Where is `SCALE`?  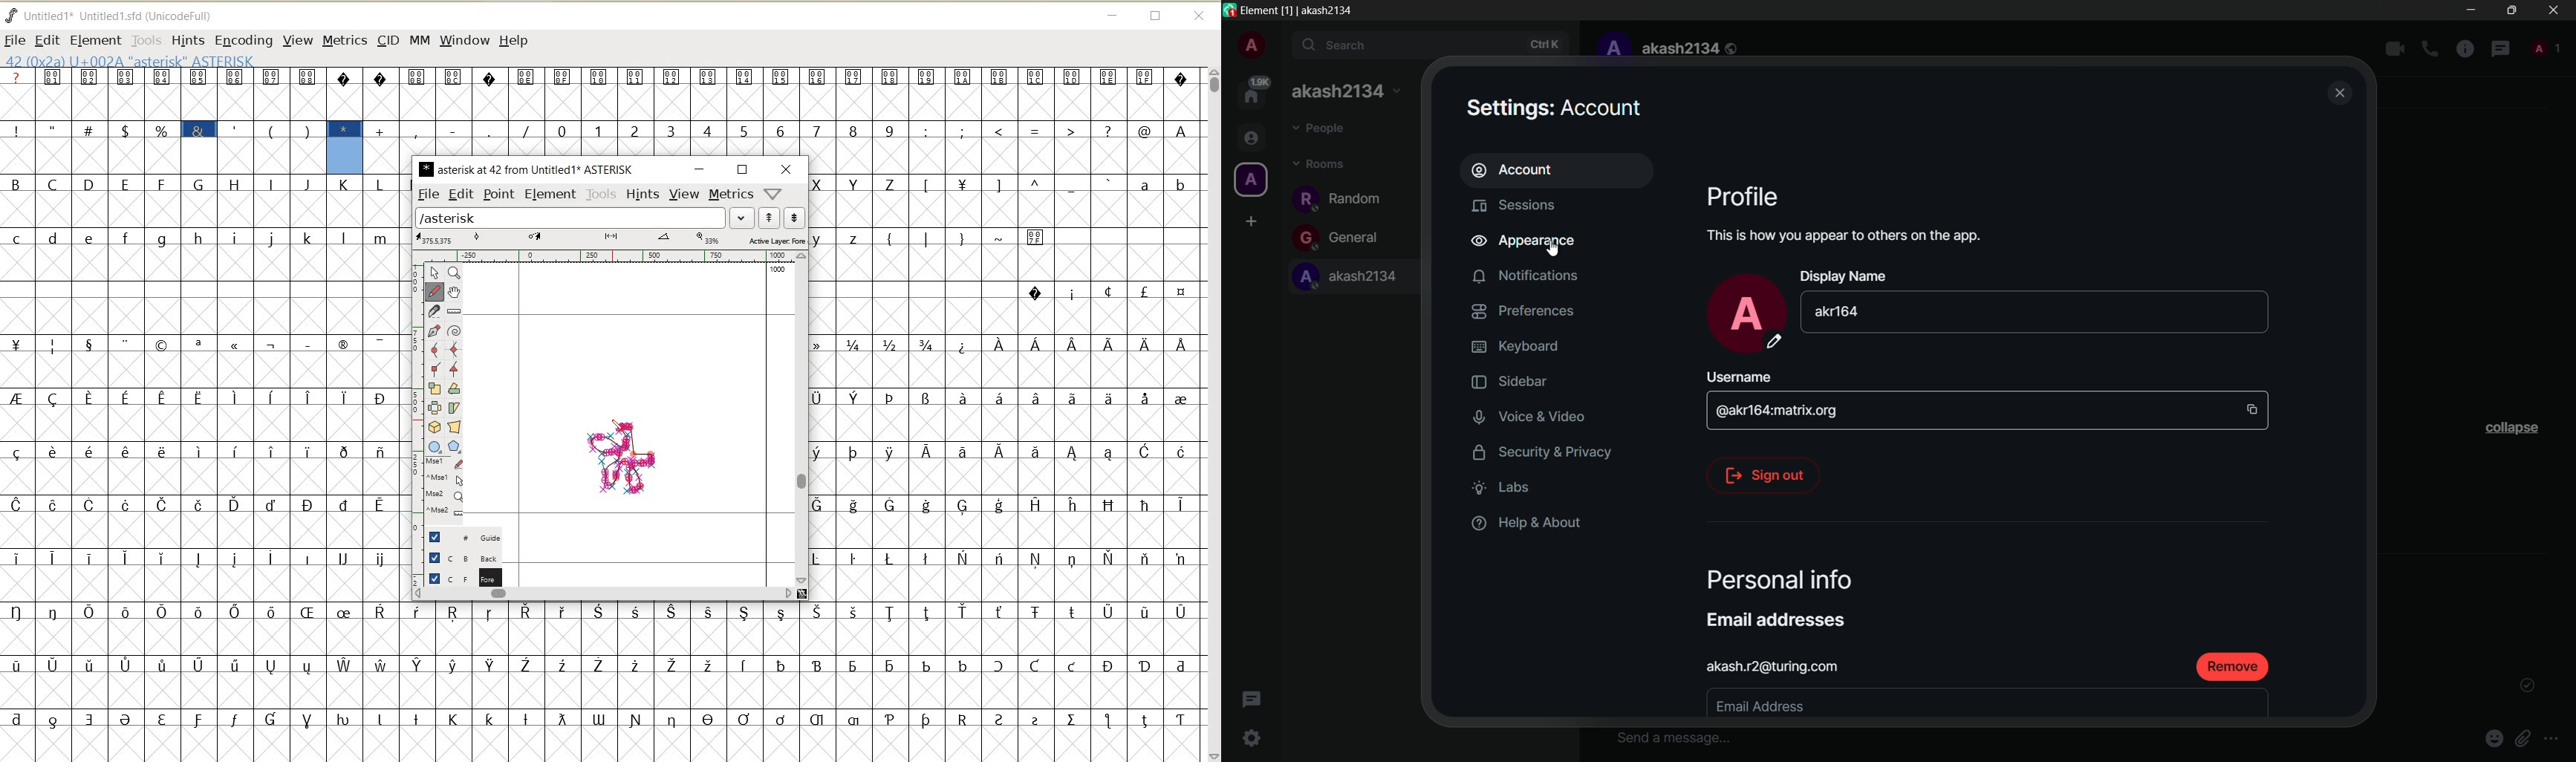 SCALE is located at coordinates (417, 393).